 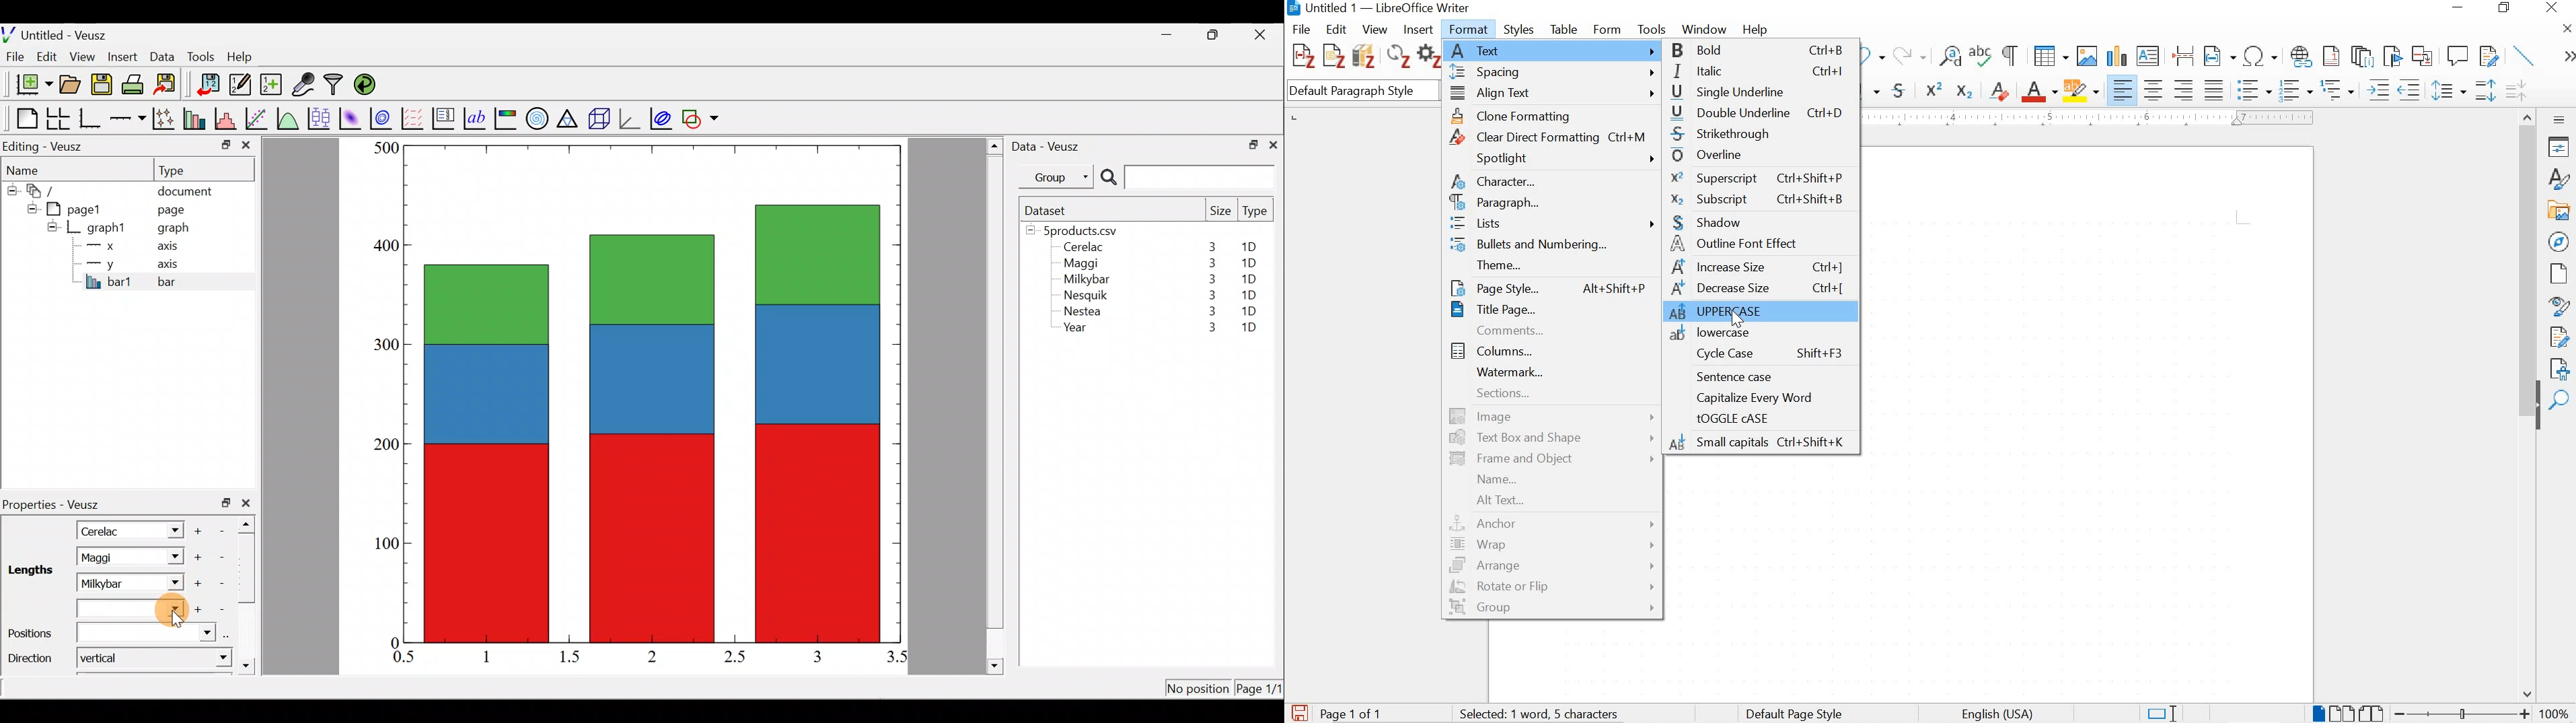 What do you see at coordinates (1950, 57) in the screenshot?
I see `find and replace` at bounding box center [1950, 57].